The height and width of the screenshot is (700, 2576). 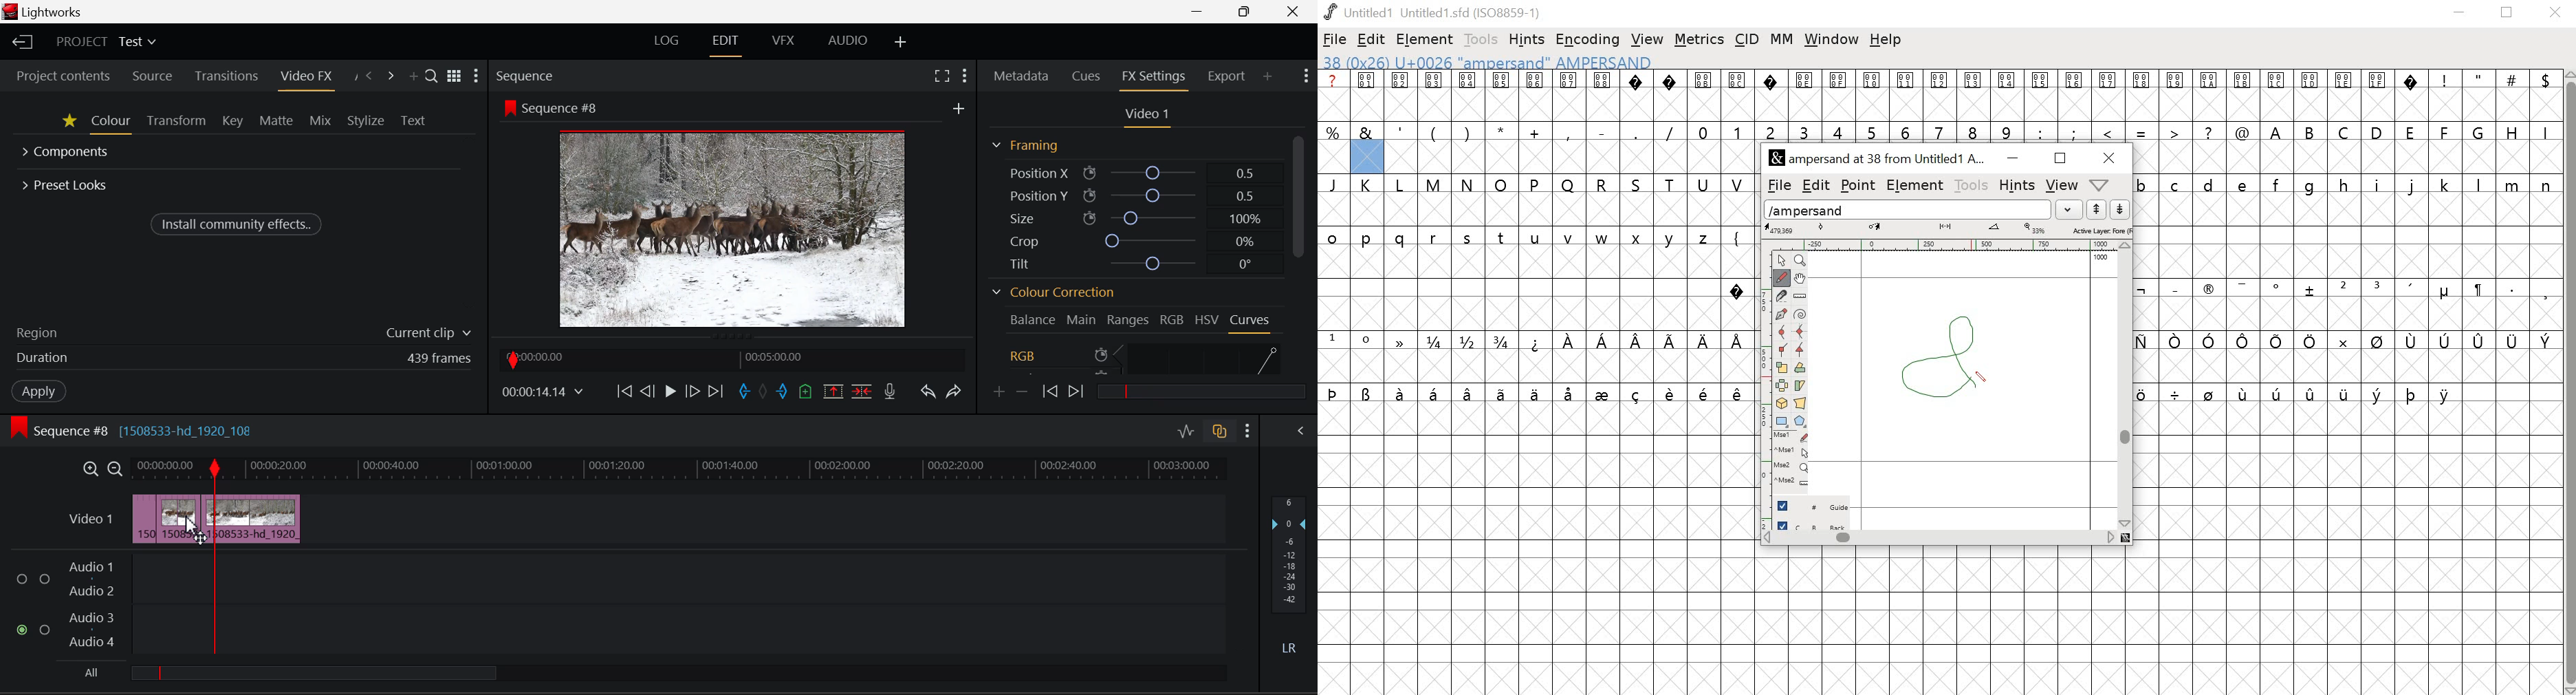 What do you see at coordinates (1367, 393) in the screenshot?
I see `symbol` at bounding box center [1367, 393].